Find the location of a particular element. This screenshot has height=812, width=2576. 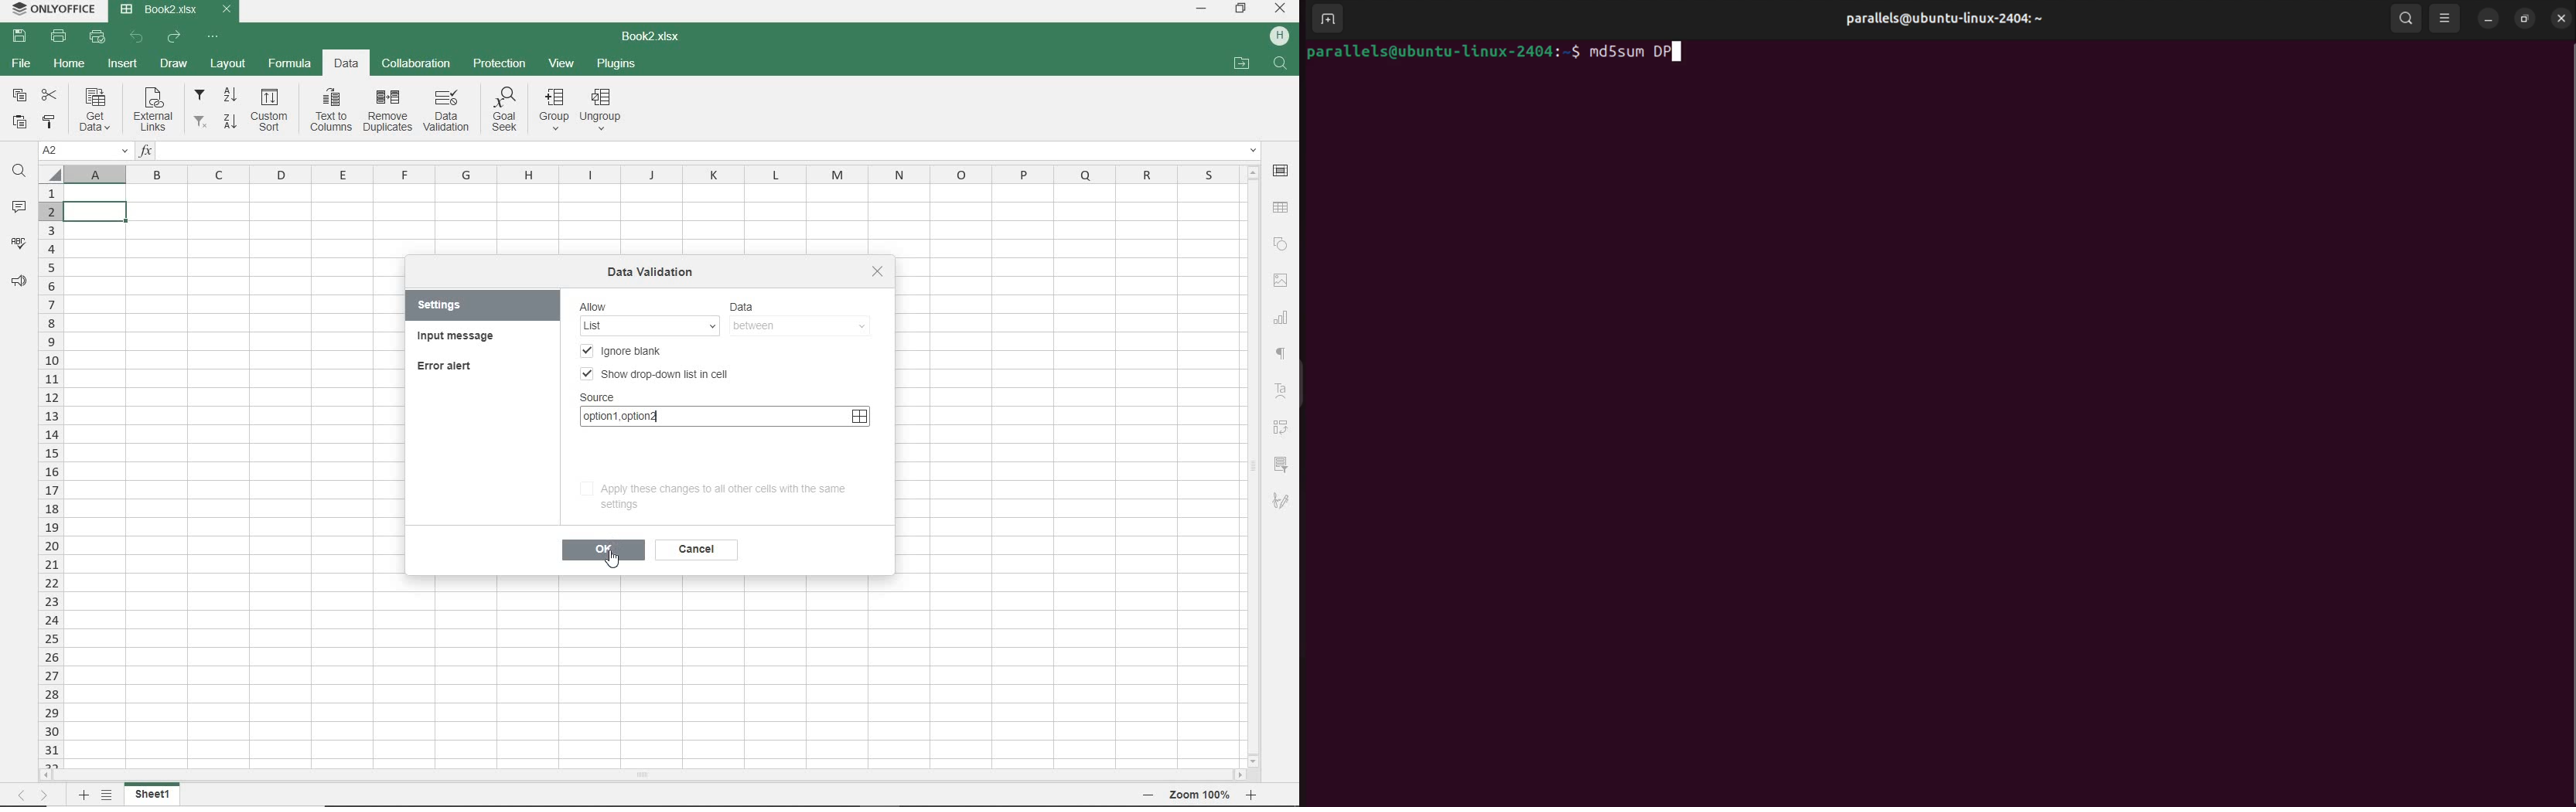

COPY STYLE is located at coordinates (50, 123).